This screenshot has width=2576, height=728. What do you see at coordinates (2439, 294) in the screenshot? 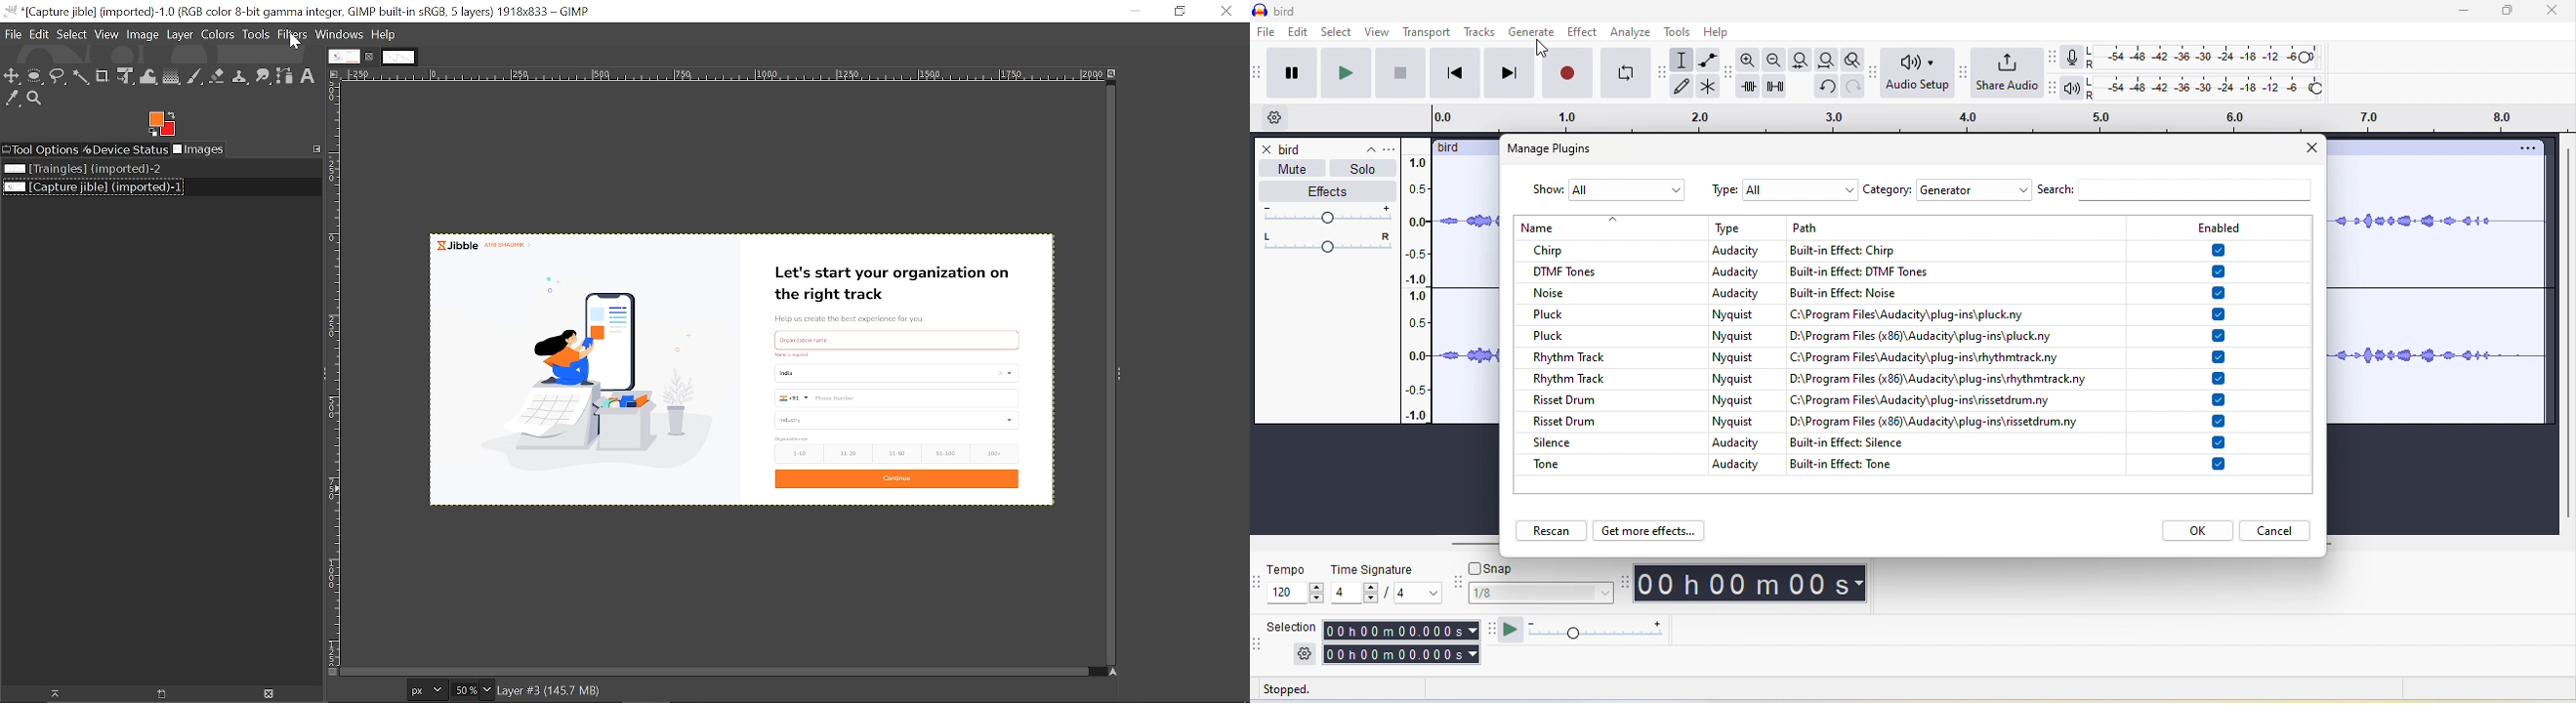
I see `waveform` at bounding box center [2439, 294].